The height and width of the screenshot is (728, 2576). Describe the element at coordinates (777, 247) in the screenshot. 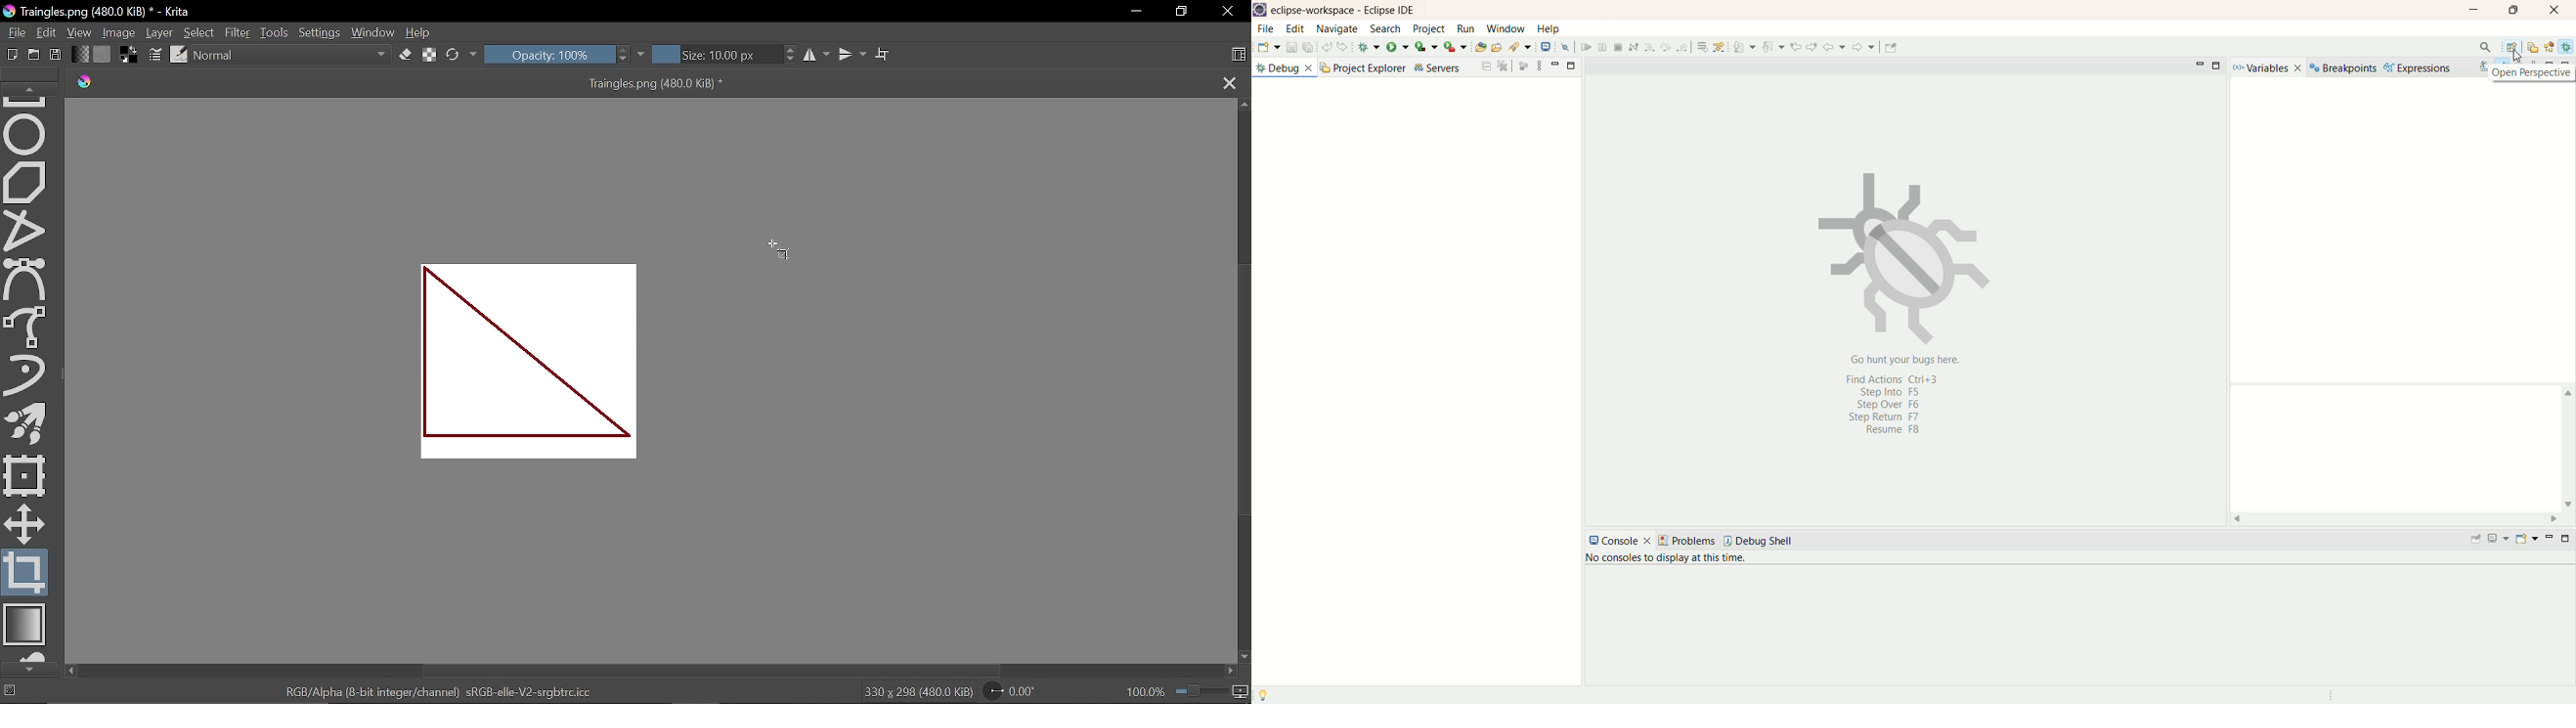

I see `Cursor` at that location.